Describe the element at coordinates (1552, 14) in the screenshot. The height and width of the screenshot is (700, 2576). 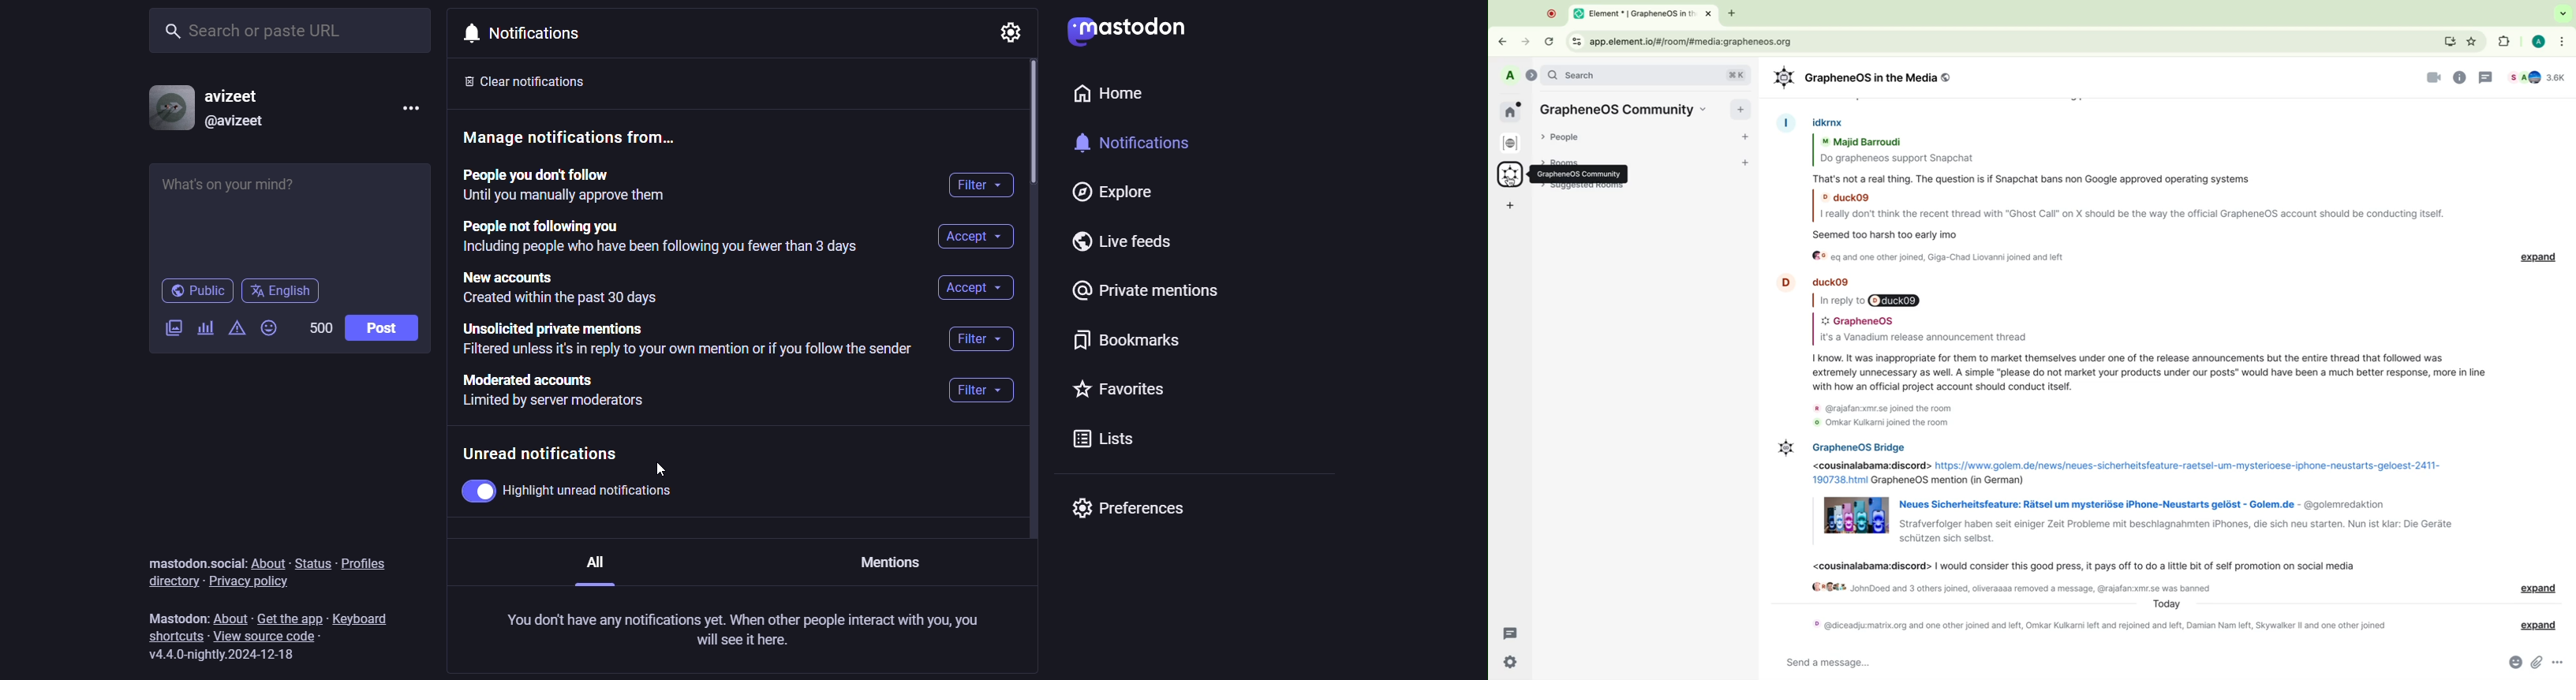
I see `recording` at that location.